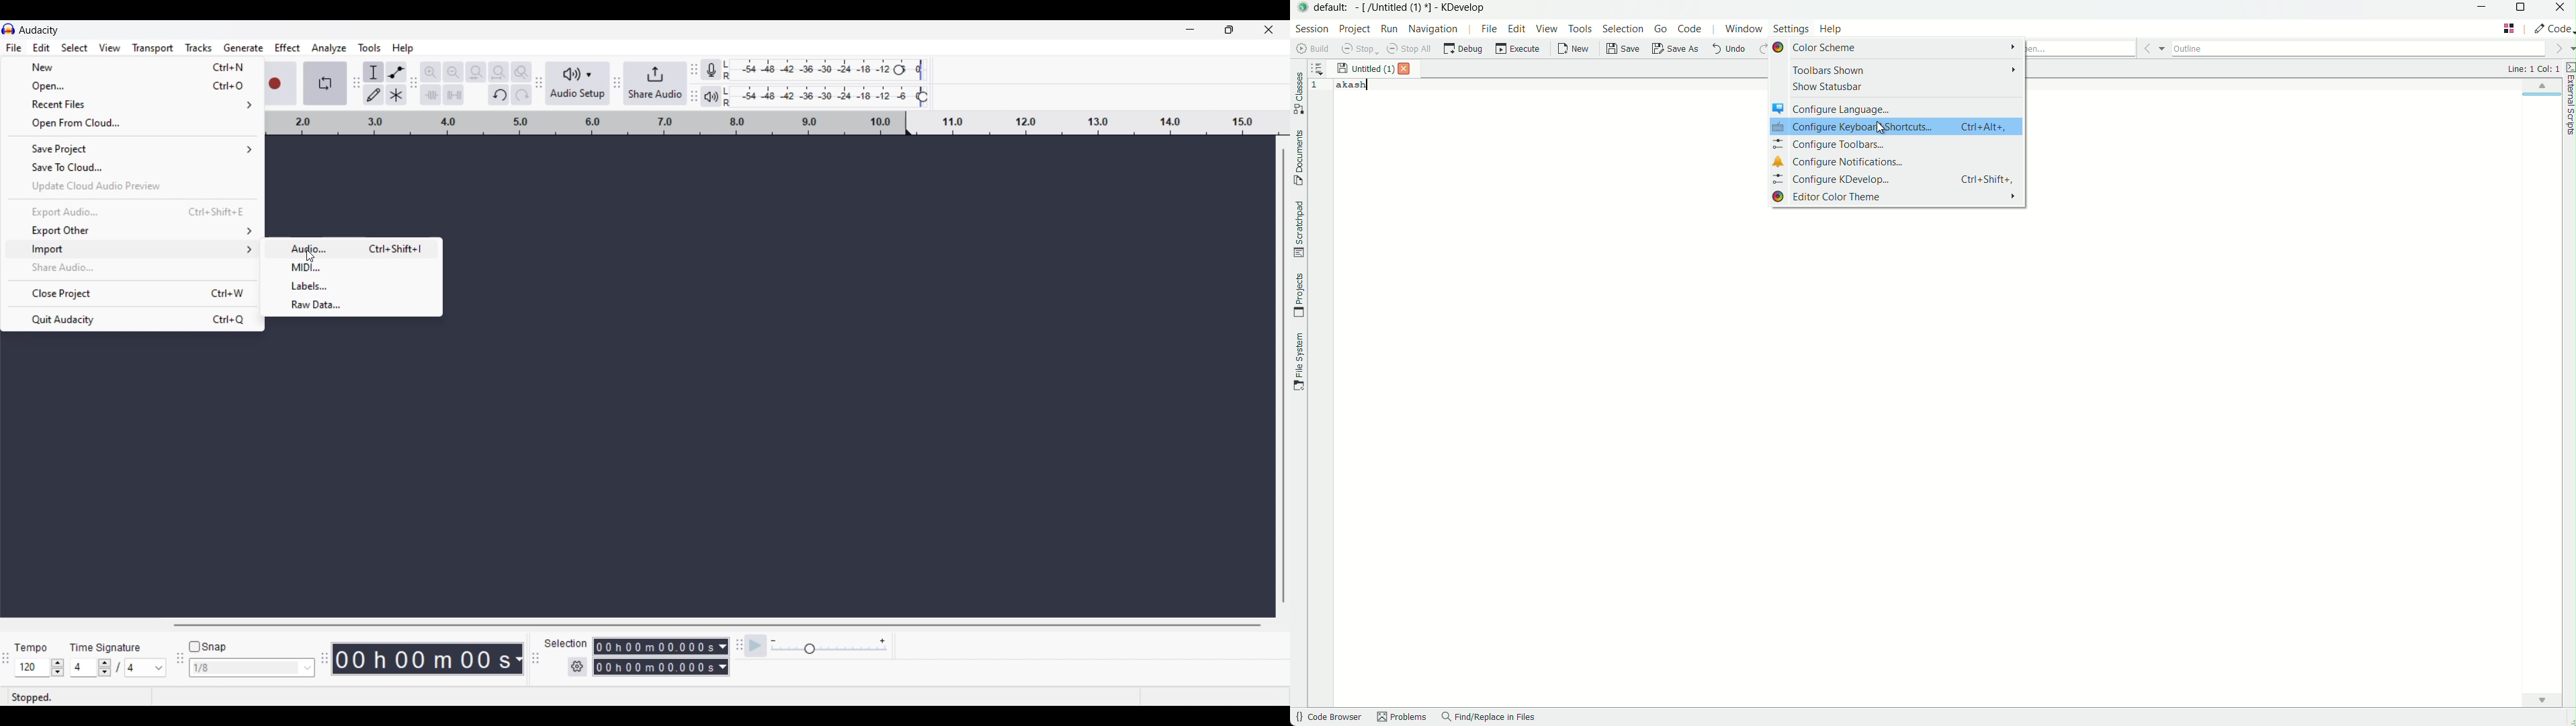  I want to click on 1/8 (Type in snap), so click(243, 669).